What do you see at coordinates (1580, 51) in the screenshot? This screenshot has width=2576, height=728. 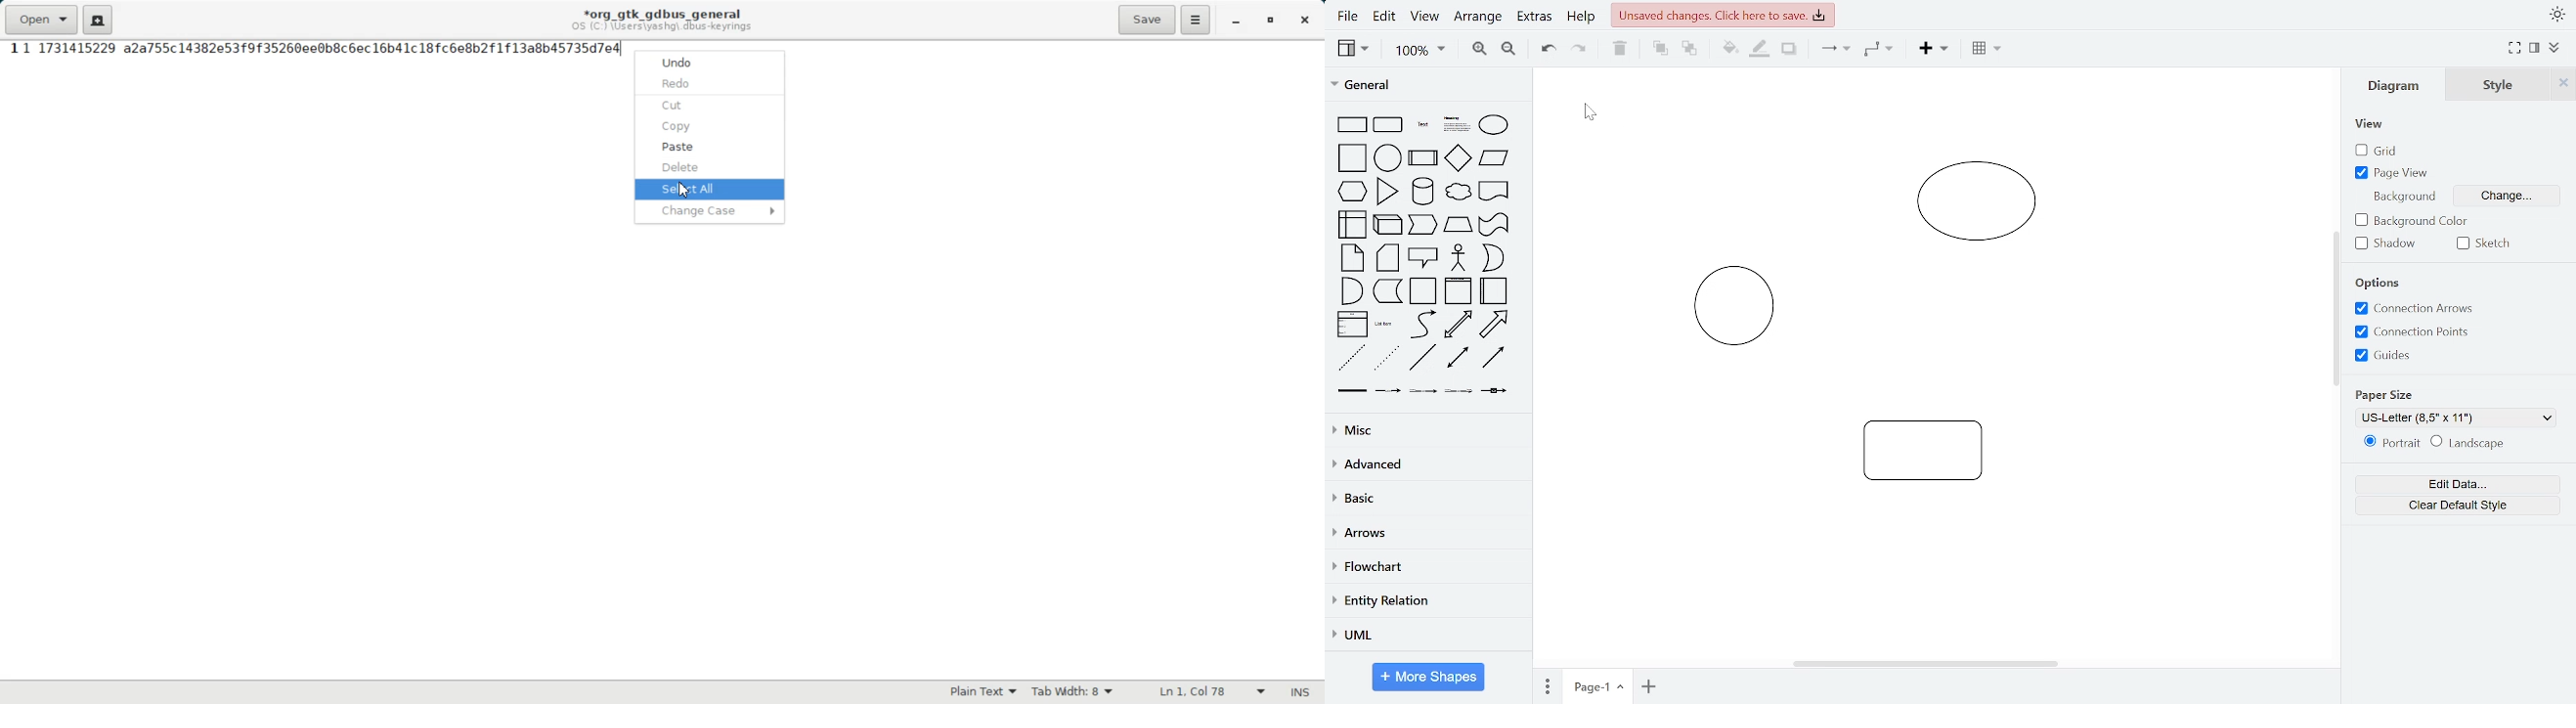 I see `redo` at bounding box center [1580, 51].